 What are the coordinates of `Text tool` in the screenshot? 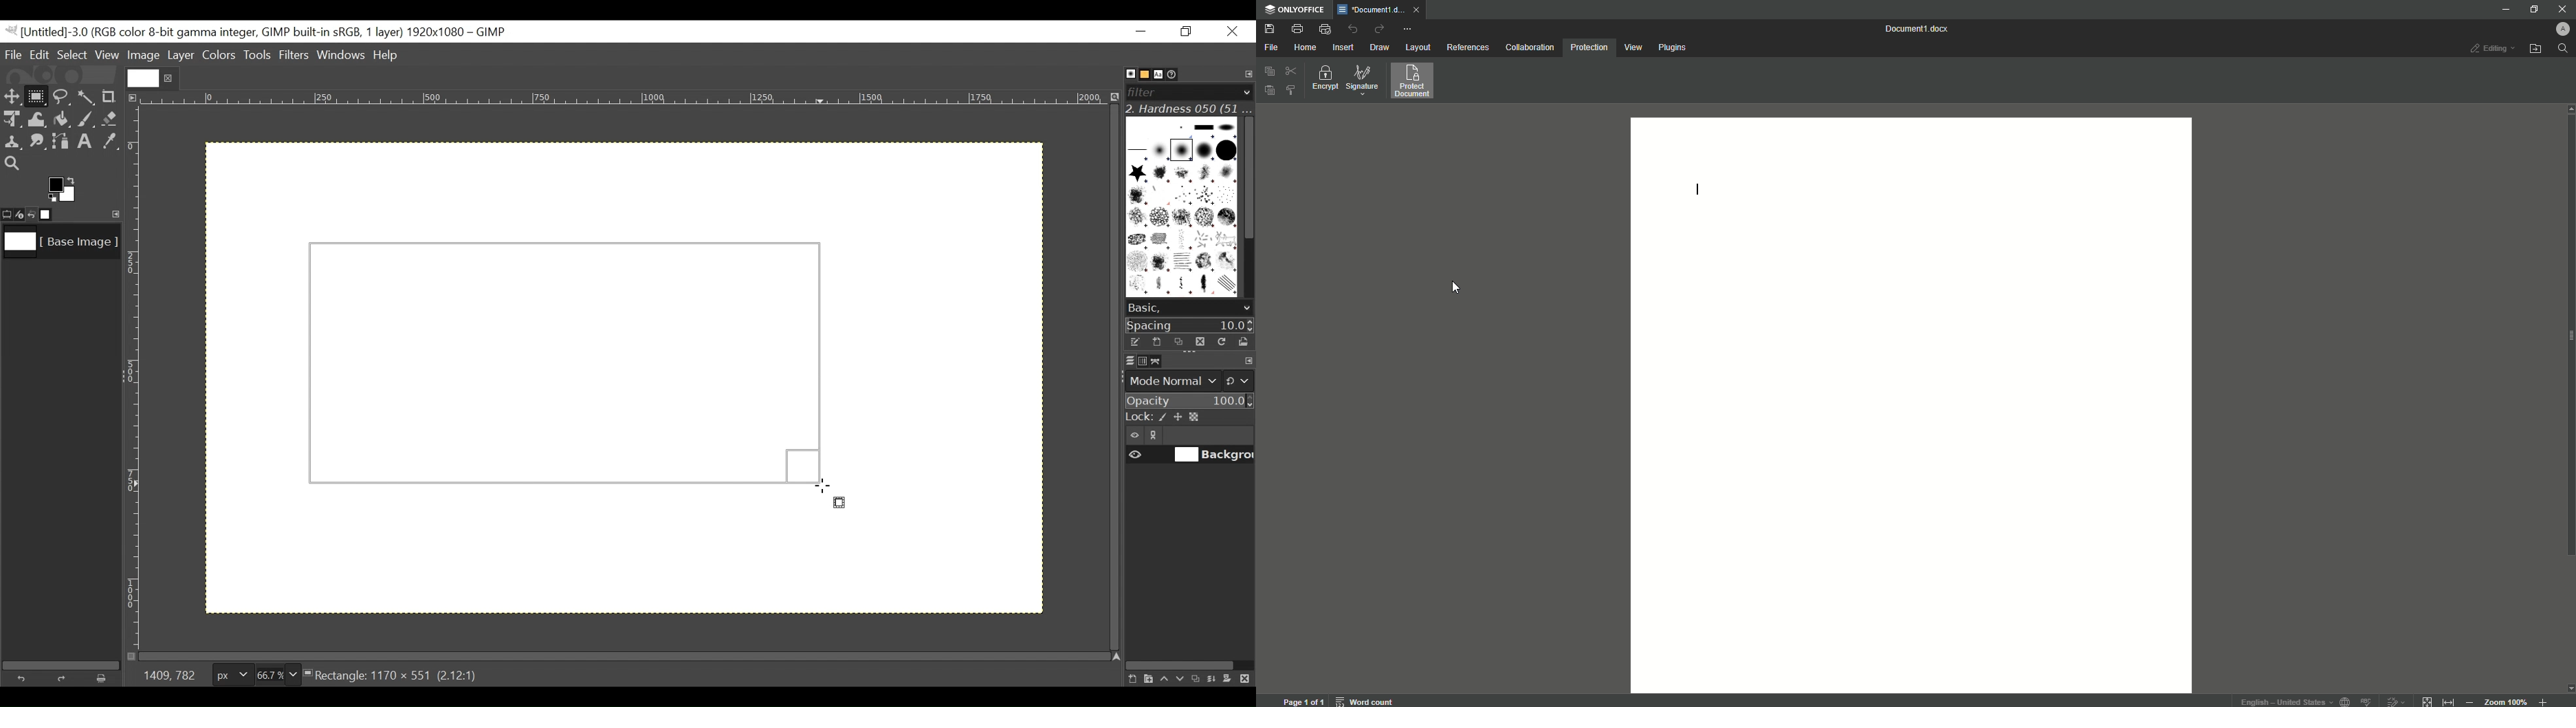 It's located at (87, 143).